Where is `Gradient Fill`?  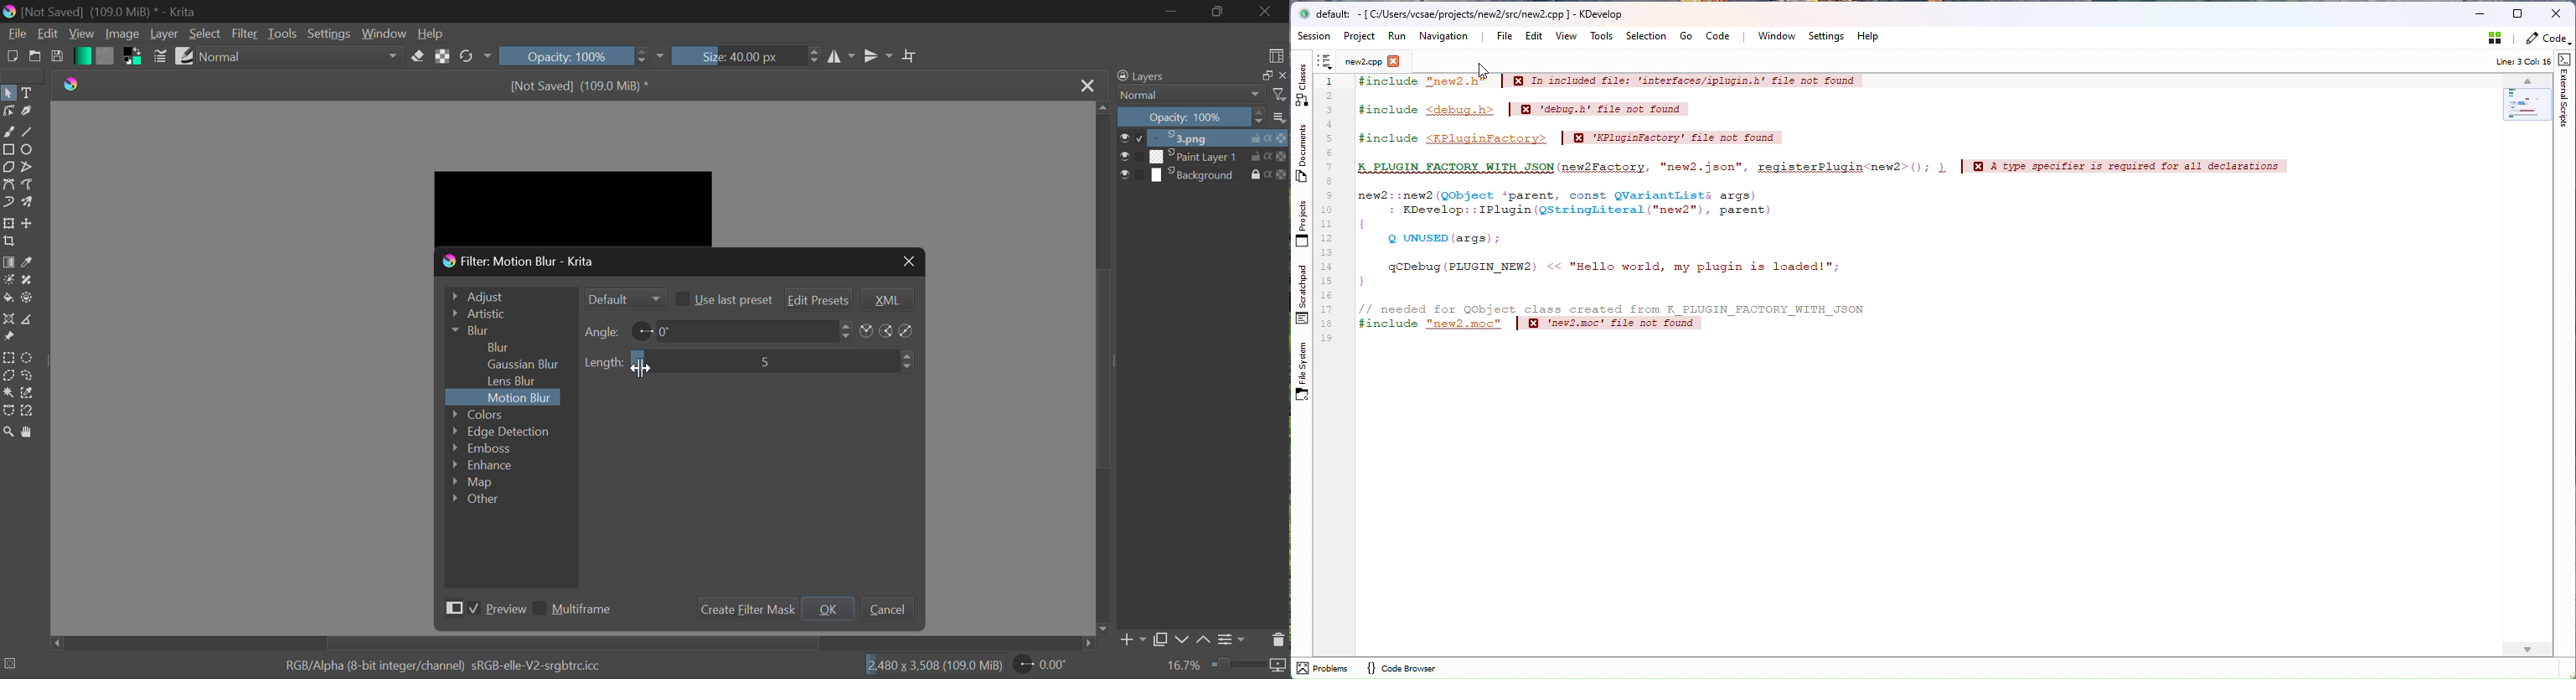 Gradient Fill is located at coordinates (8, 262).